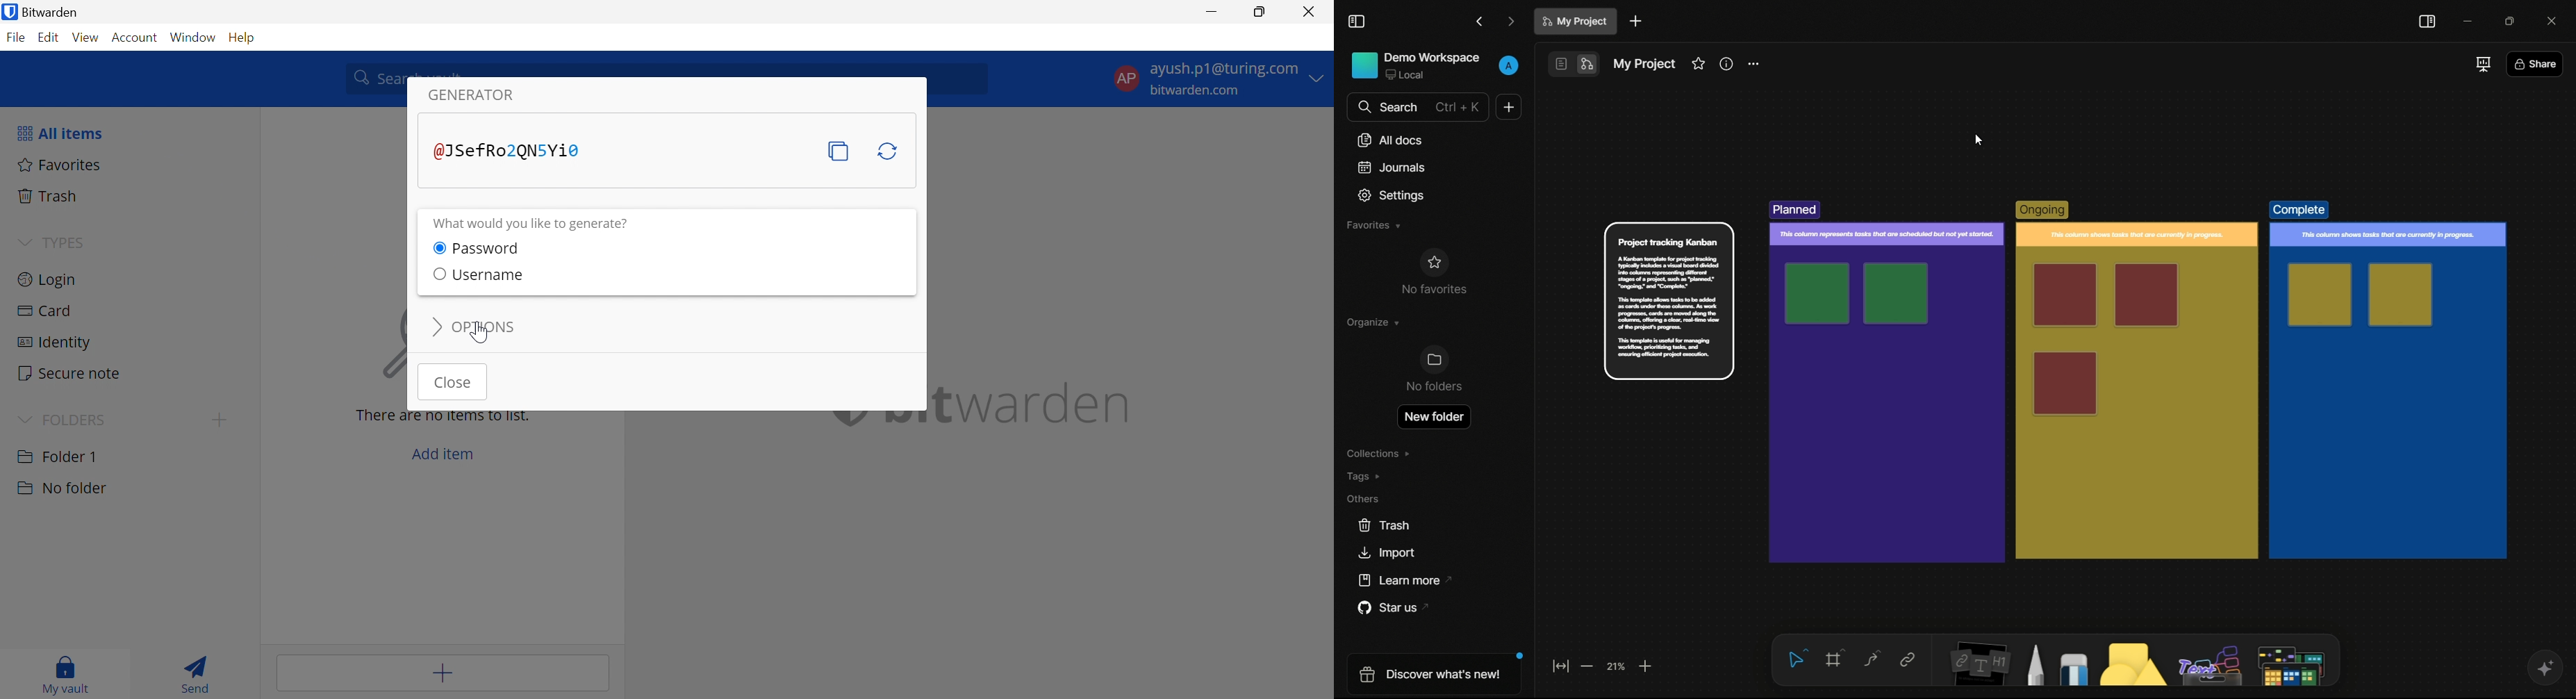  What do you see at coordinates (2290, 661) in the screenshot?
I see `more tools` at bounding box center [2290, 661].